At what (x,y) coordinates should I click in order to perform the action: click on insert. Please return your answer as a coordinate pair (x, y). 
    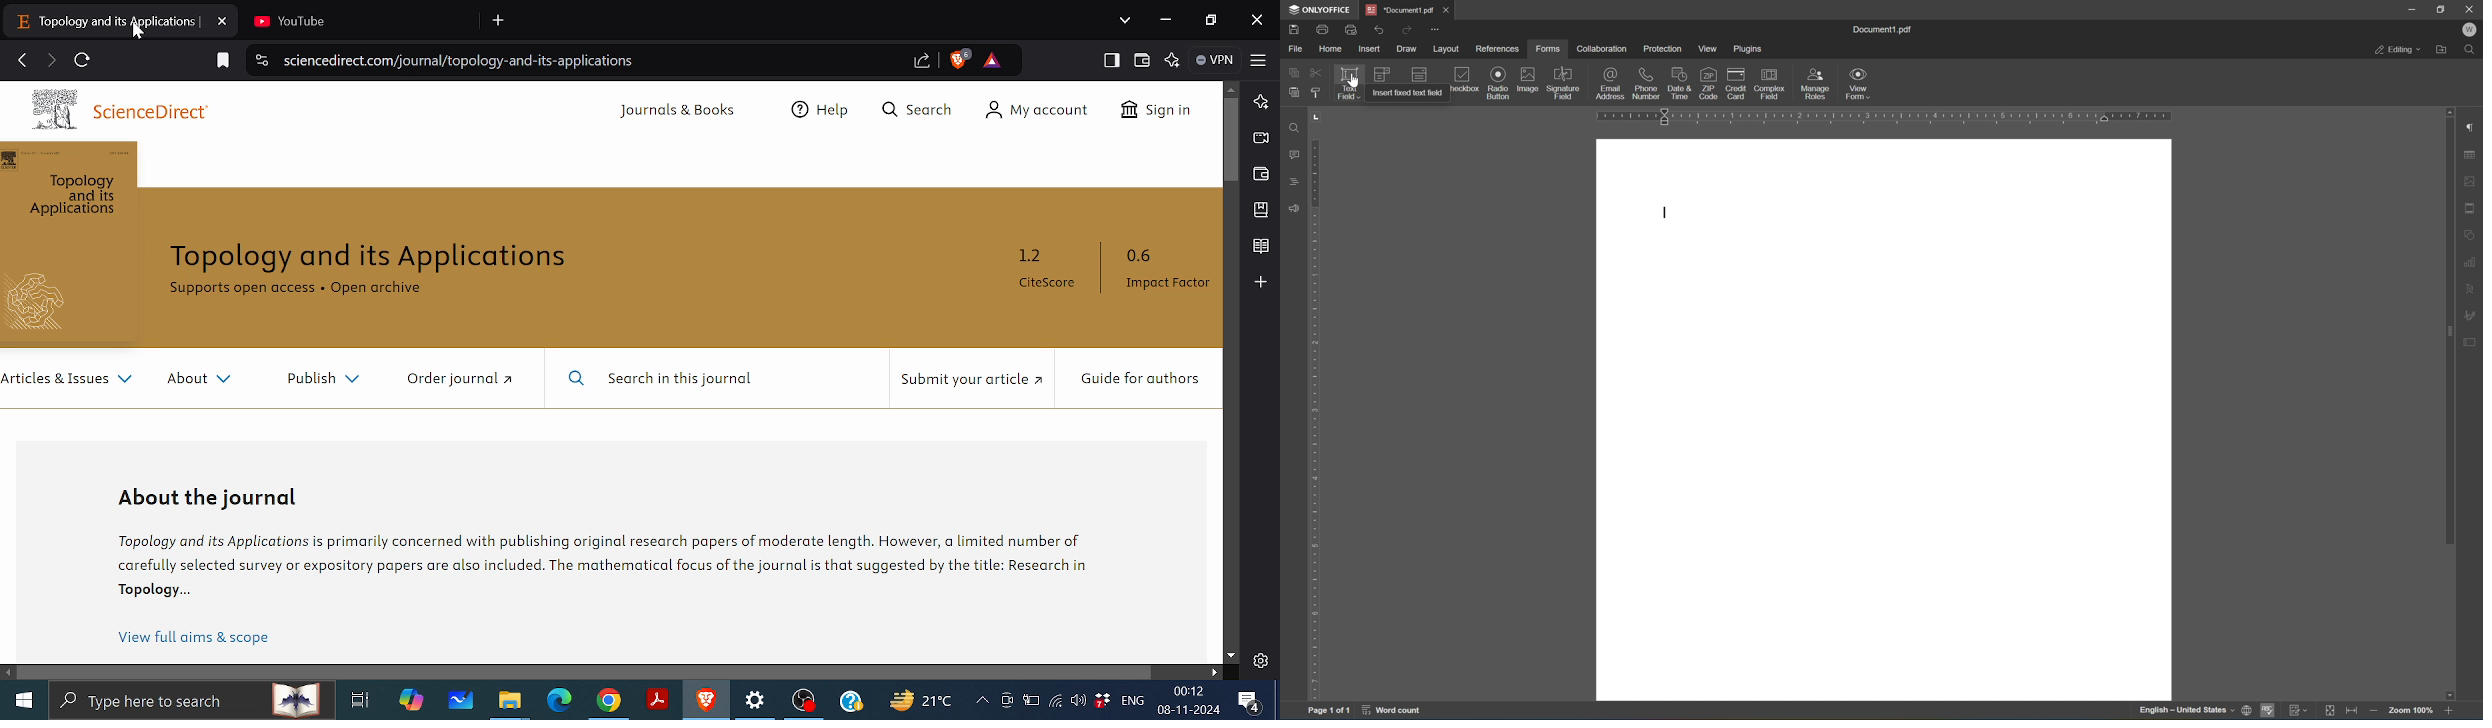
    Looking at the image, I should click on (1371, 50).